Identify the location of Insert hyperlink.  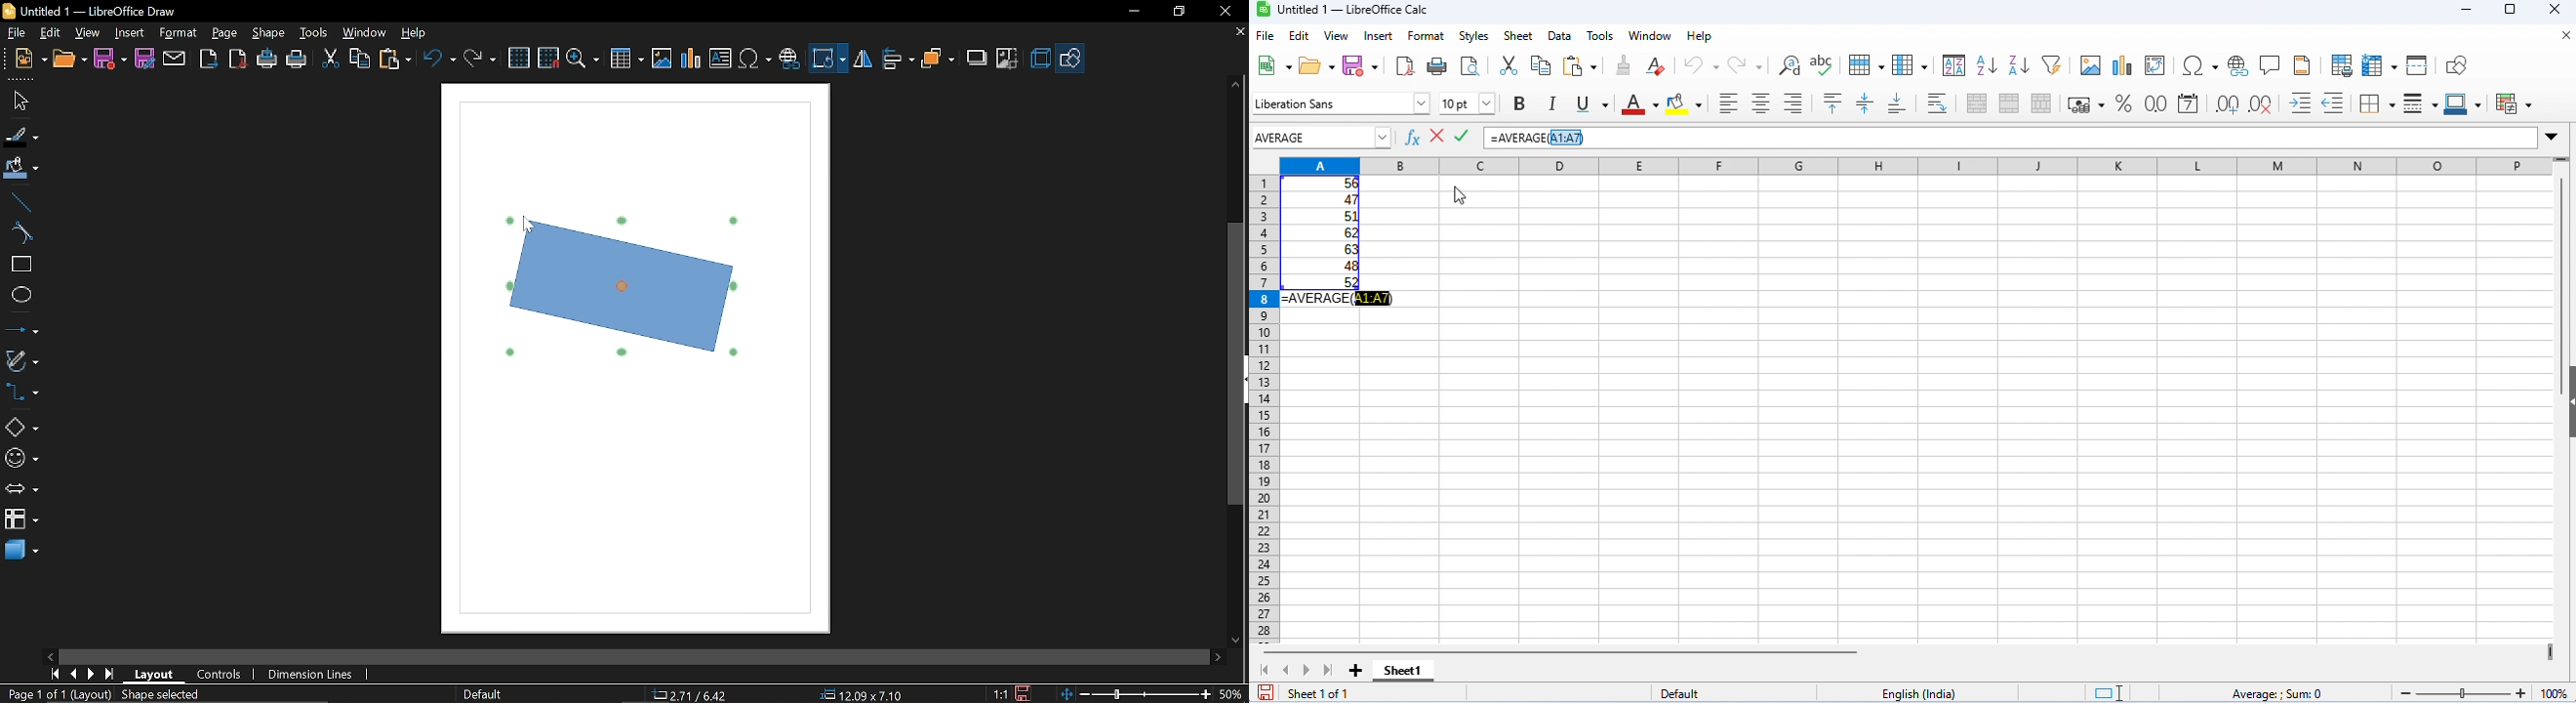
(790, 57).